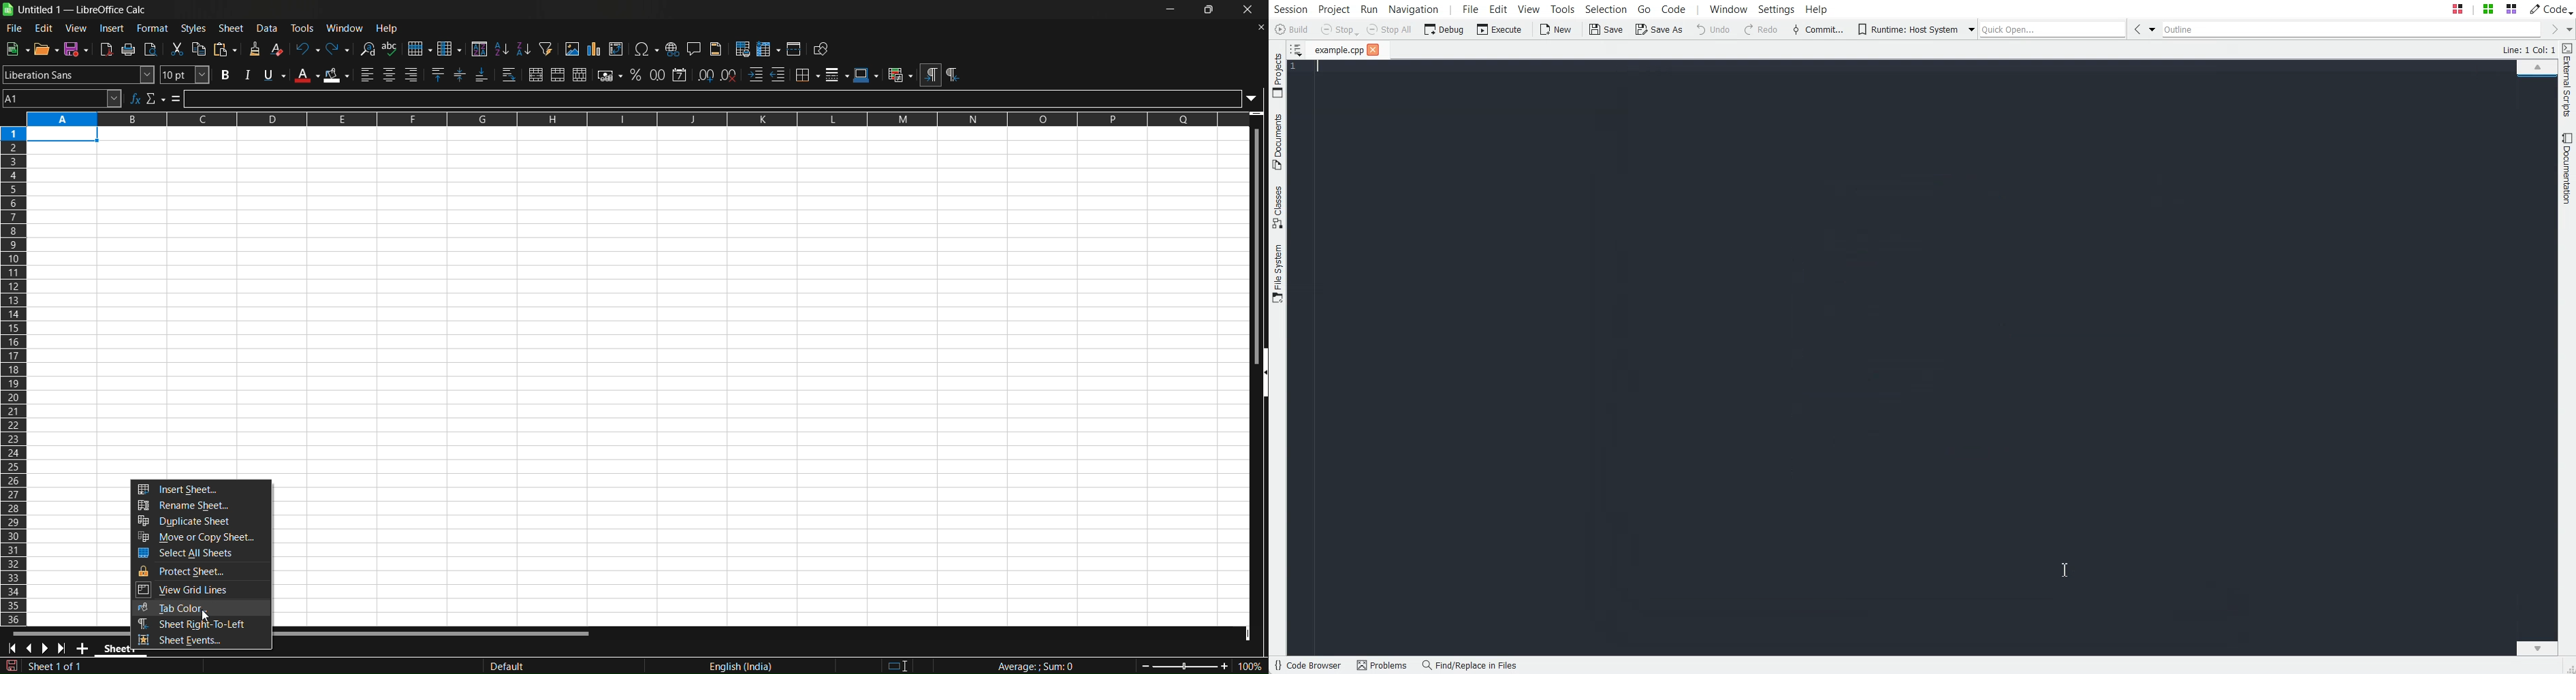 The height and width of the screenshot is (700, 2576). What do you see at coordinates (808, 74) in the screenshot?
I see `border` at bounding box center [808, 74].